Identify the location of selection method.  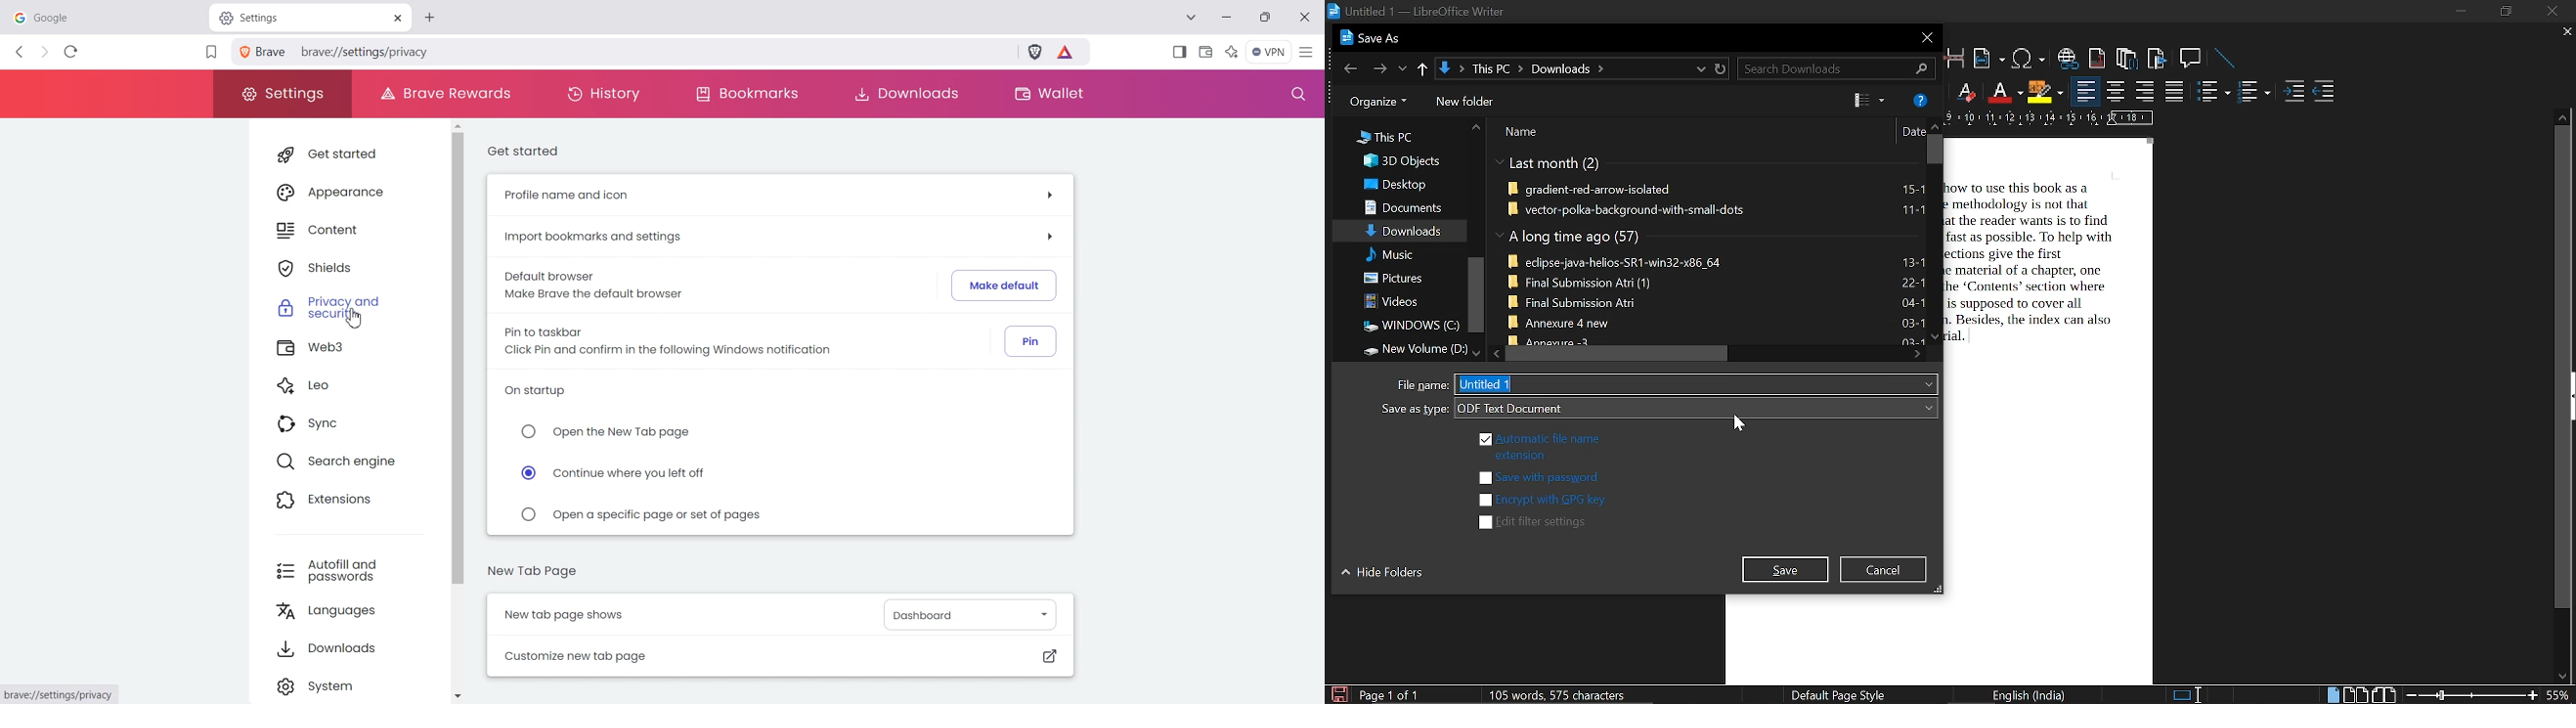
(2186, 695).